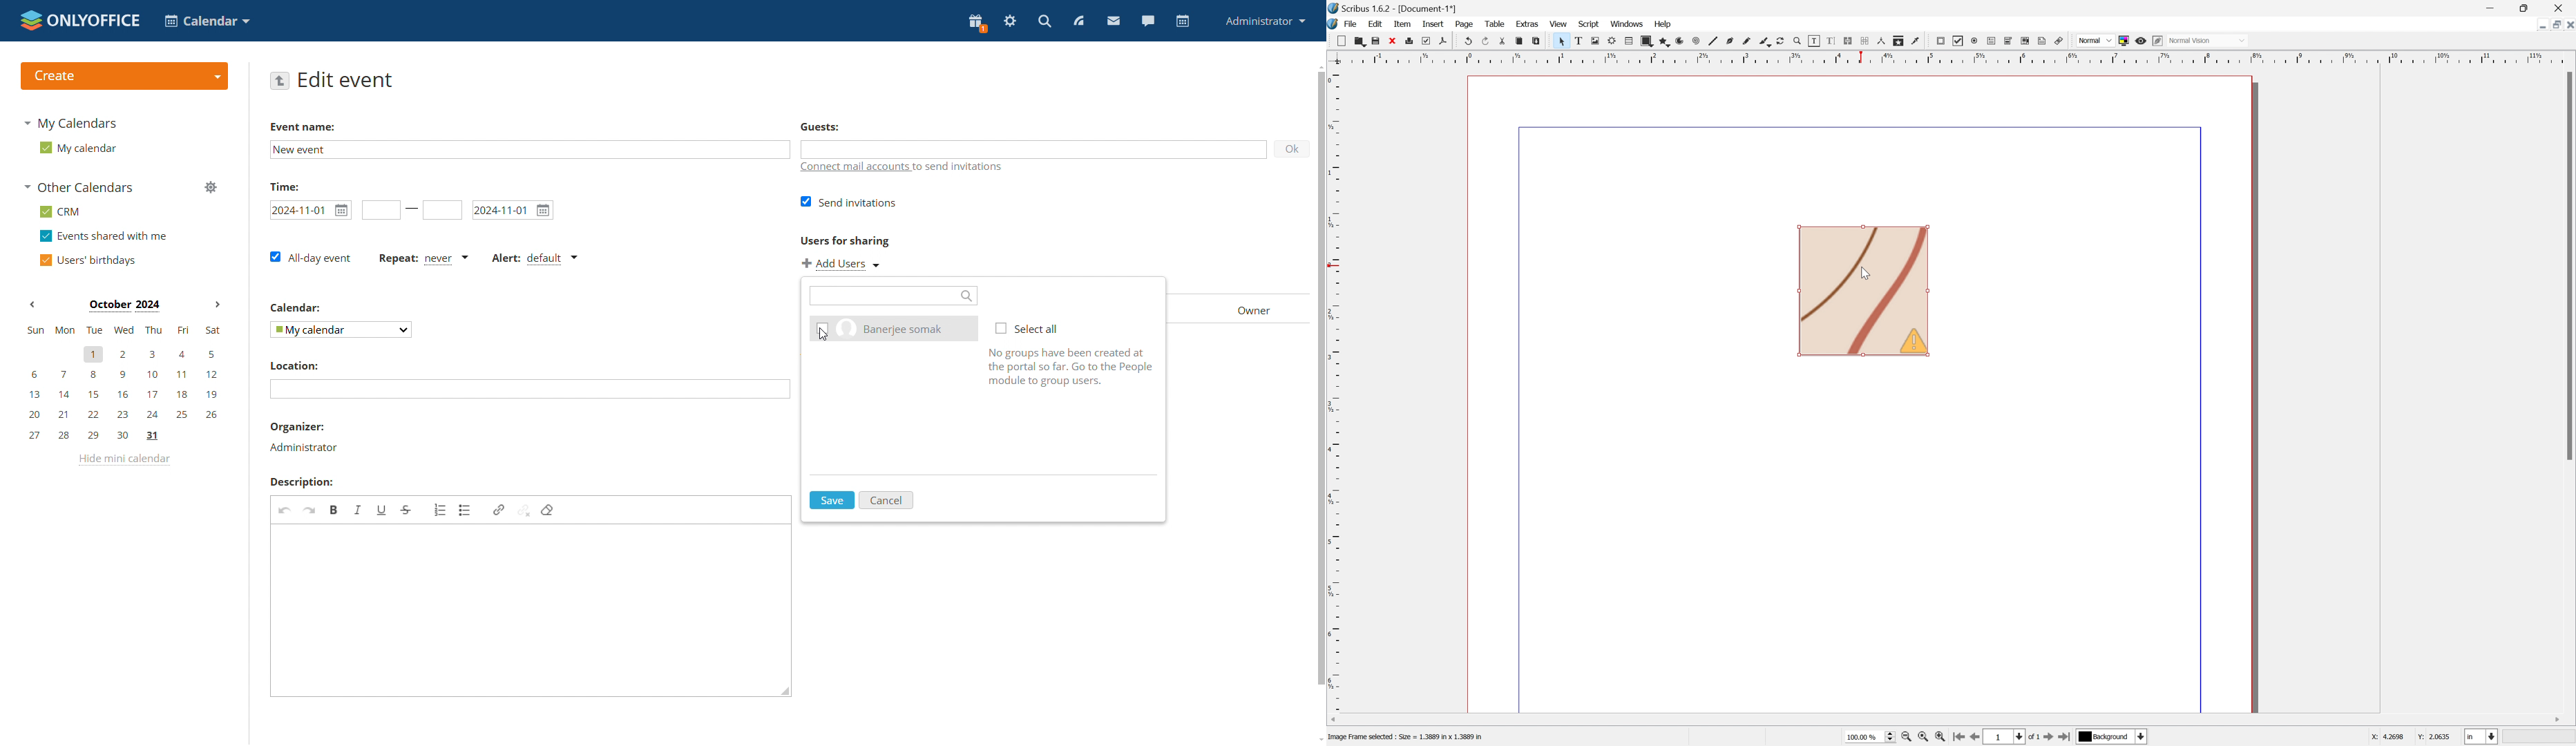 The height and width of the screenshot is (756, 2576). What do you see at coordinates (1942, 41) in the screenshot?
I see `PDF push button` at bounding box center [1942, 41].